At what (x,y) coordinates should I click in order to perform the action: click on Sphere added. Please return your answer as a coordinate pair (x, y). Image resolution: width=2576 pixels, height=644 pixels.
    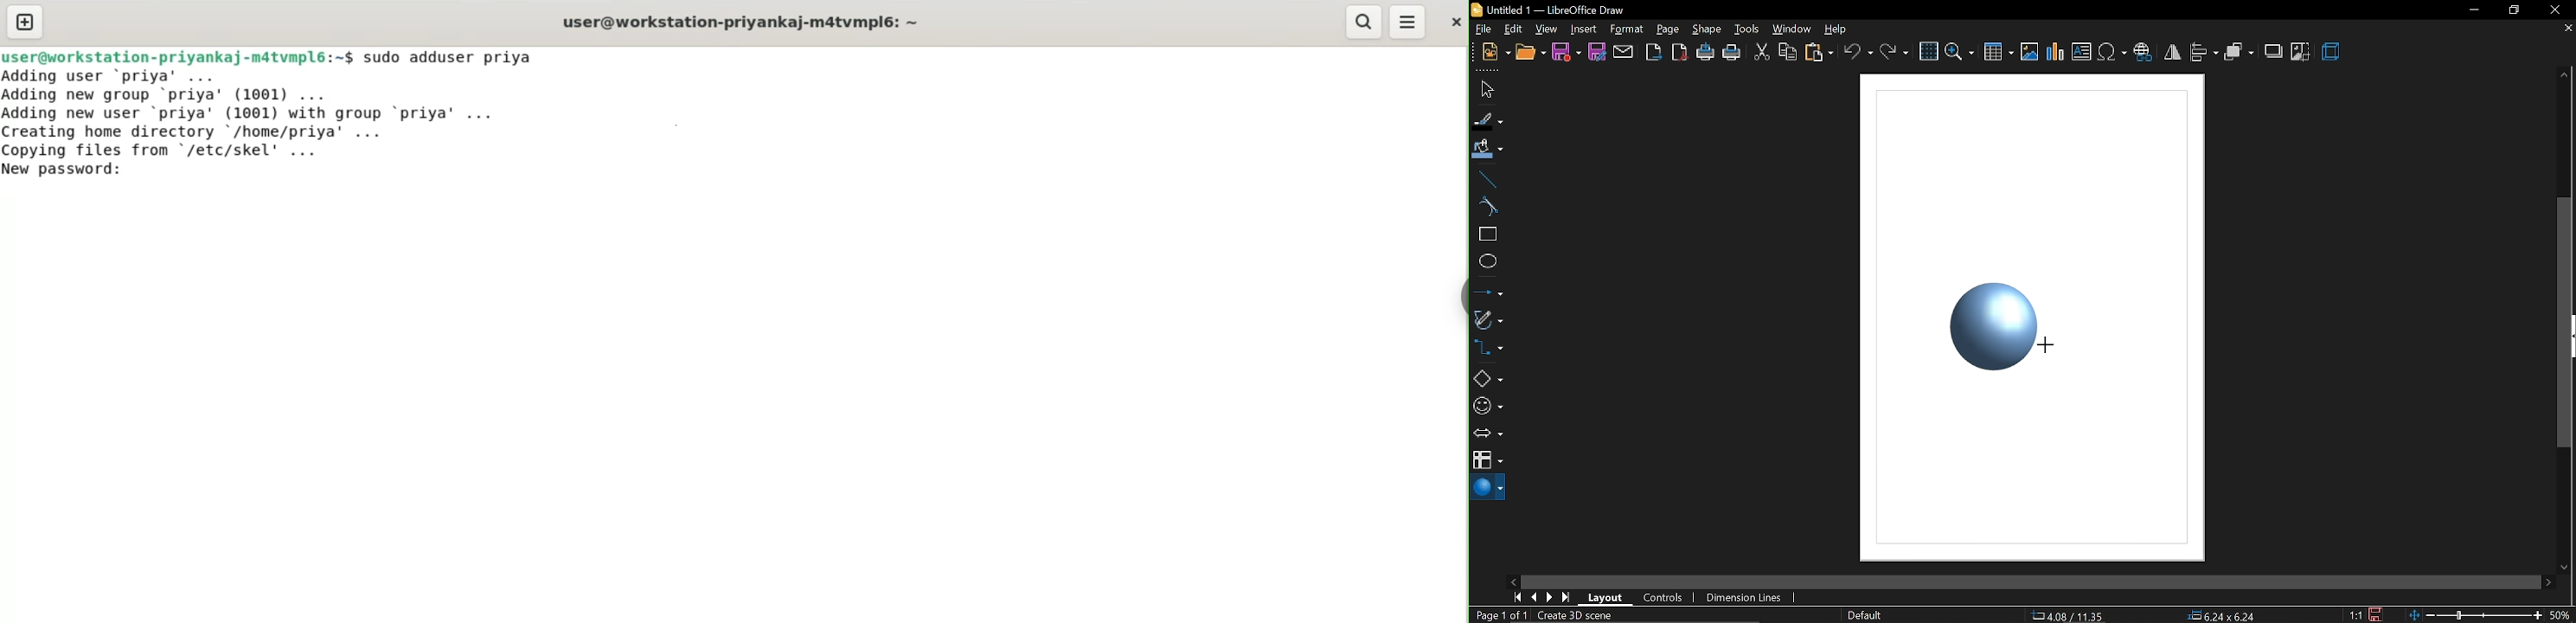
    Looking at the image, I should click on (2015, 324).